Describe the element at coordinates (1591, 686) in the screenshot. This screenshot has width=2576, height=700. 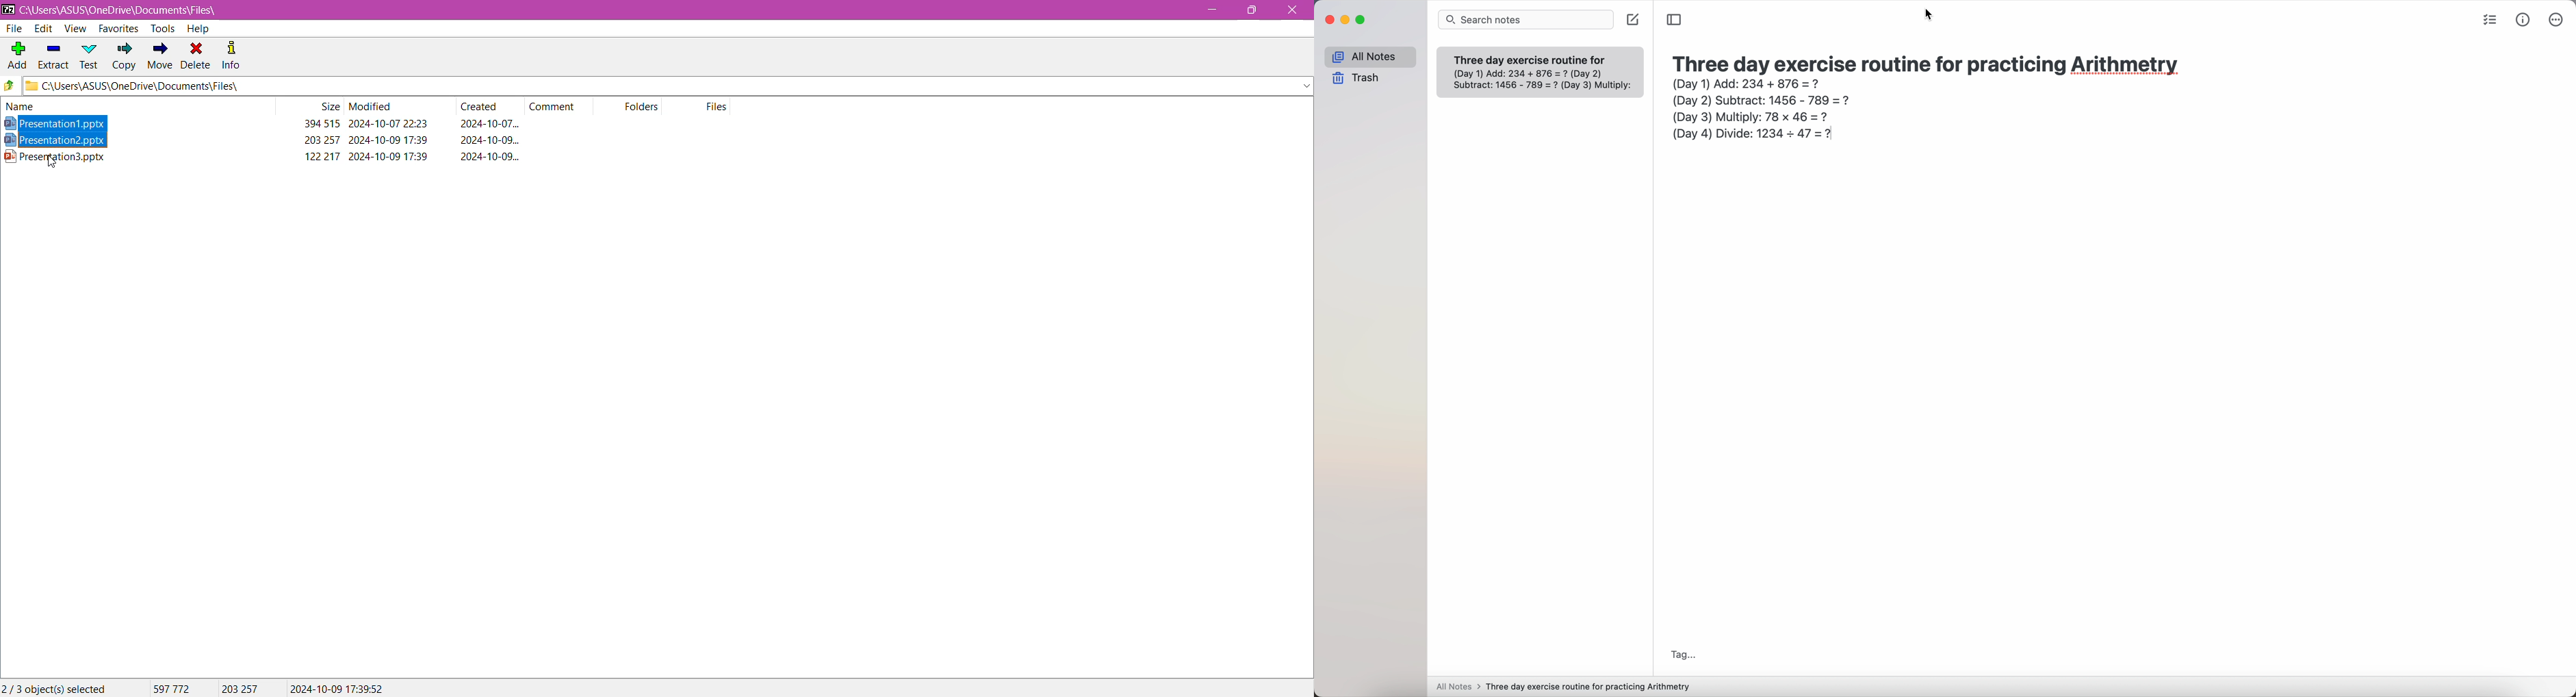
I see `Three day exercise routine for practicing Arithmetry` at that location.